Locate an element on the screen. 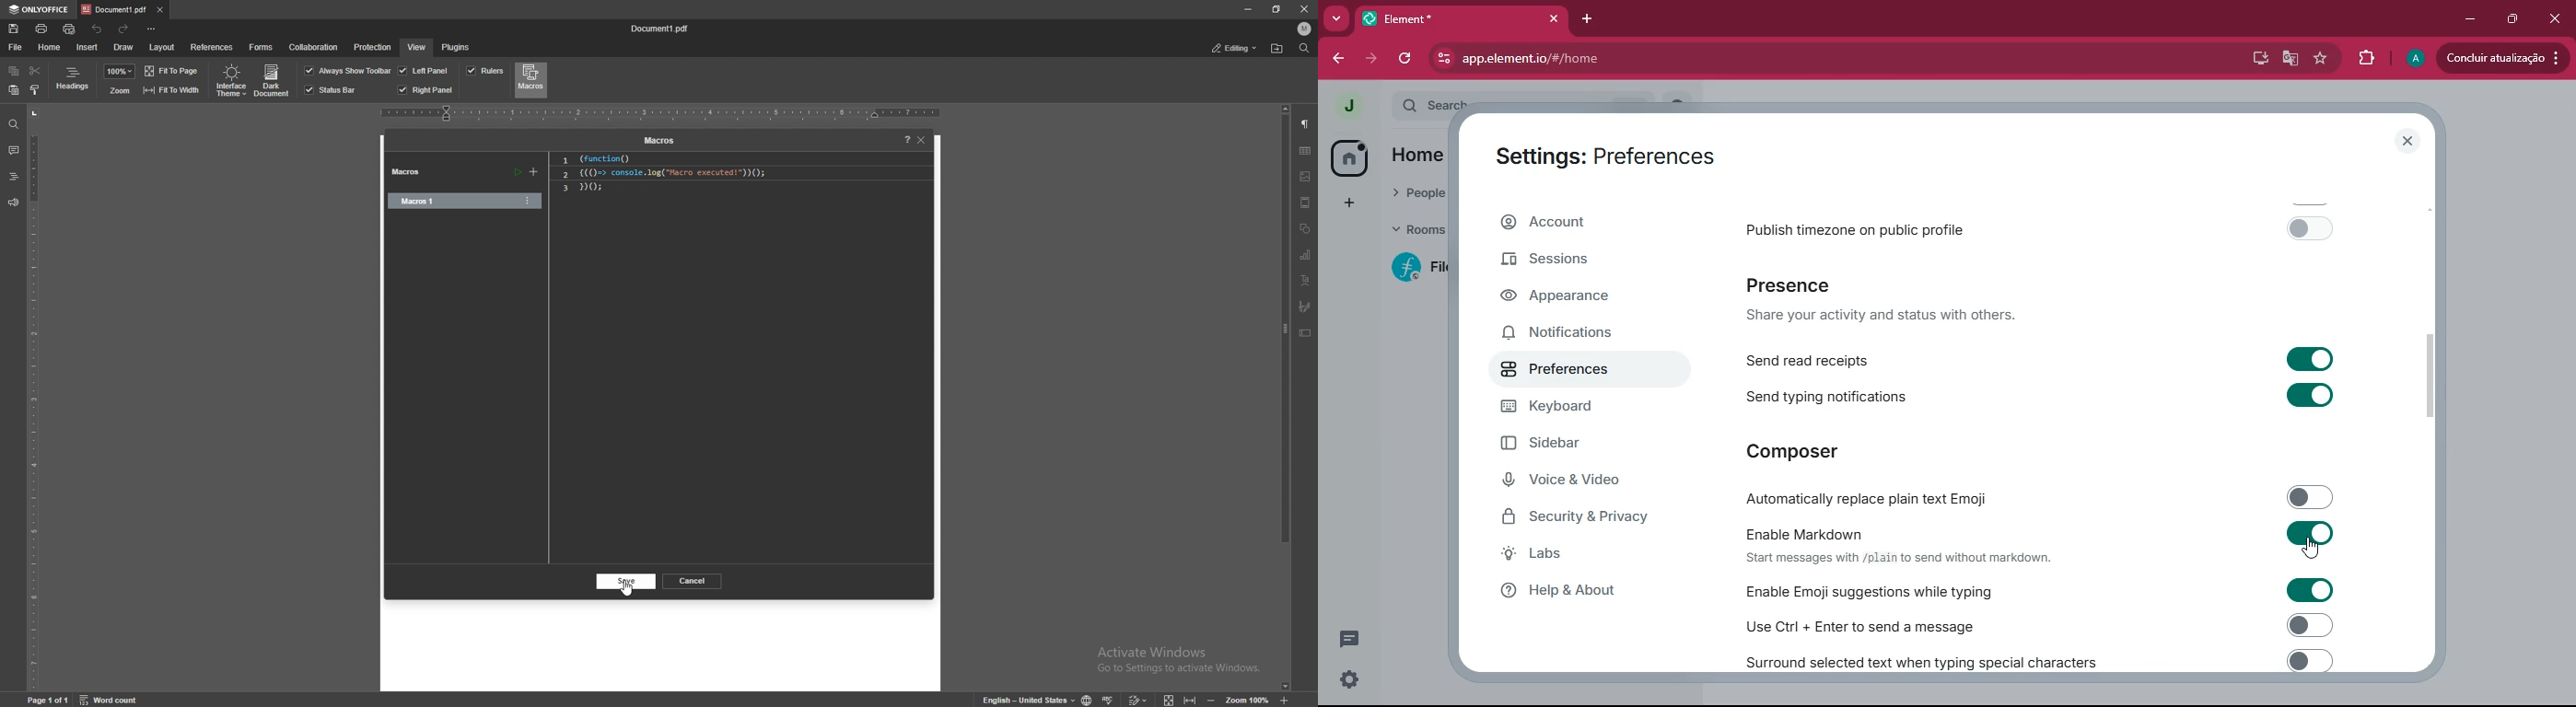 Image resolution: width=2576 pixels, height=728 pixels. chart is located at coordinates (1305, 255).